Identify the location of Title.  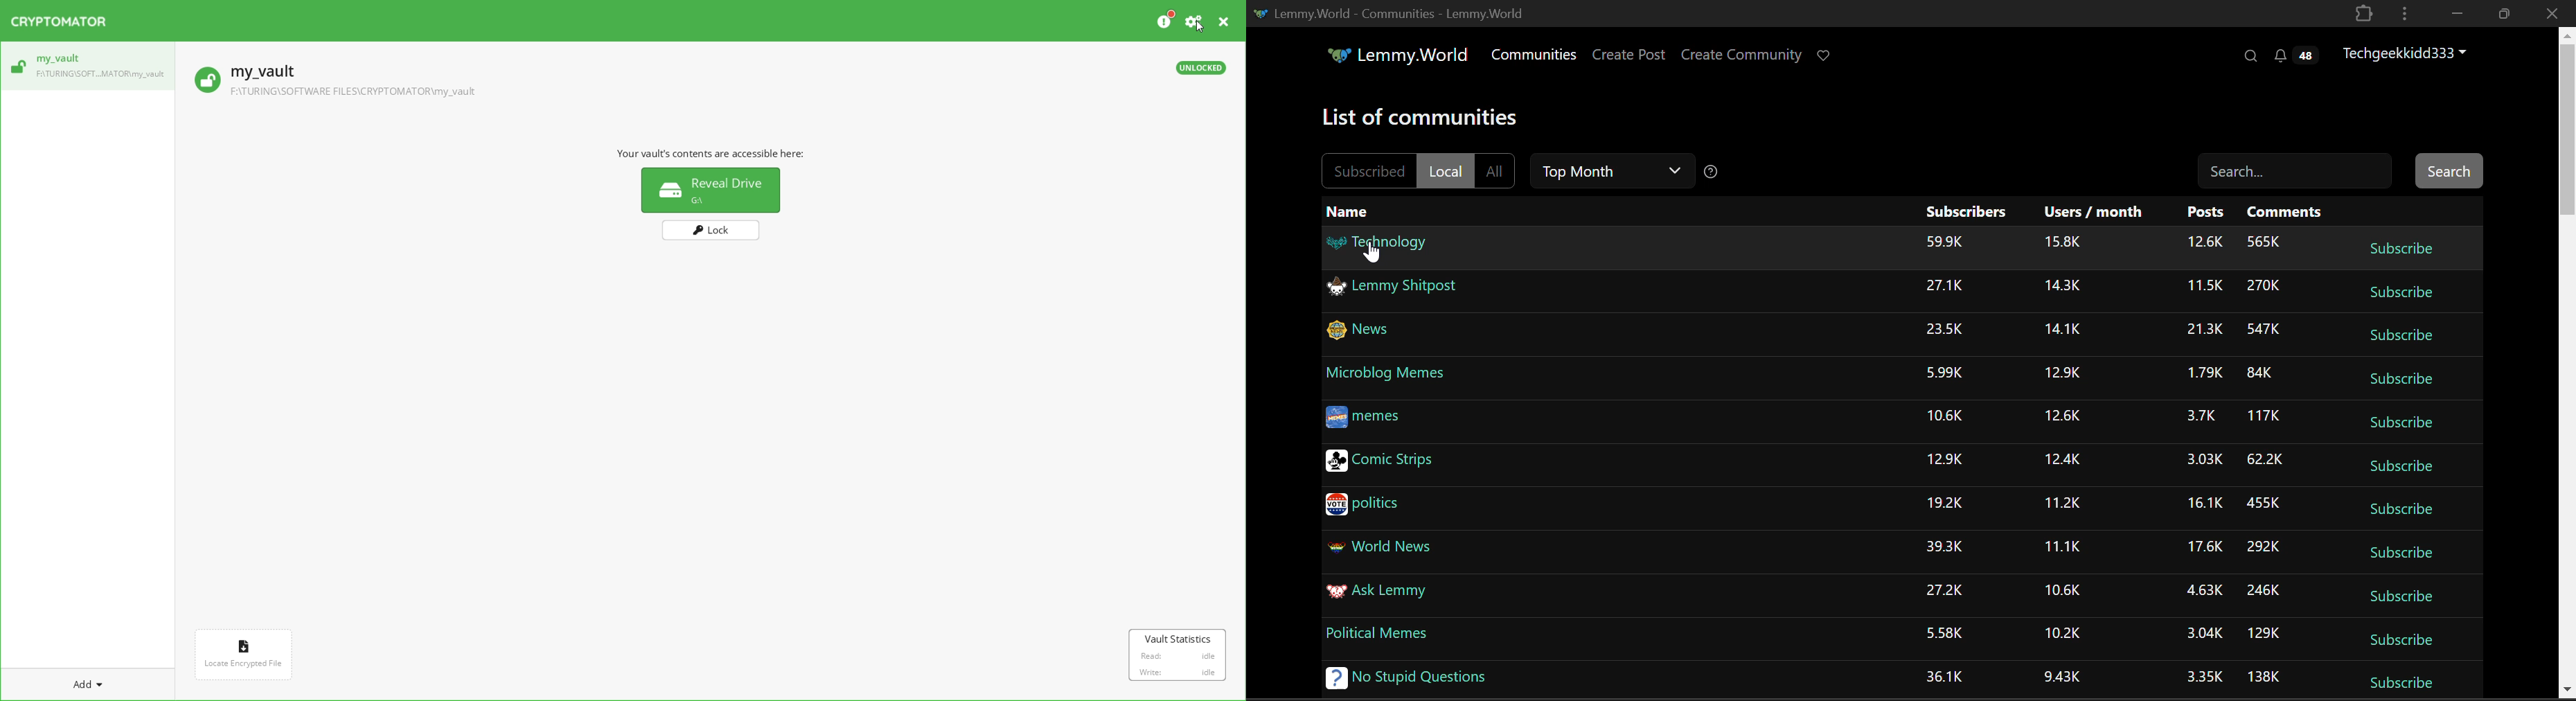
(68, 19).